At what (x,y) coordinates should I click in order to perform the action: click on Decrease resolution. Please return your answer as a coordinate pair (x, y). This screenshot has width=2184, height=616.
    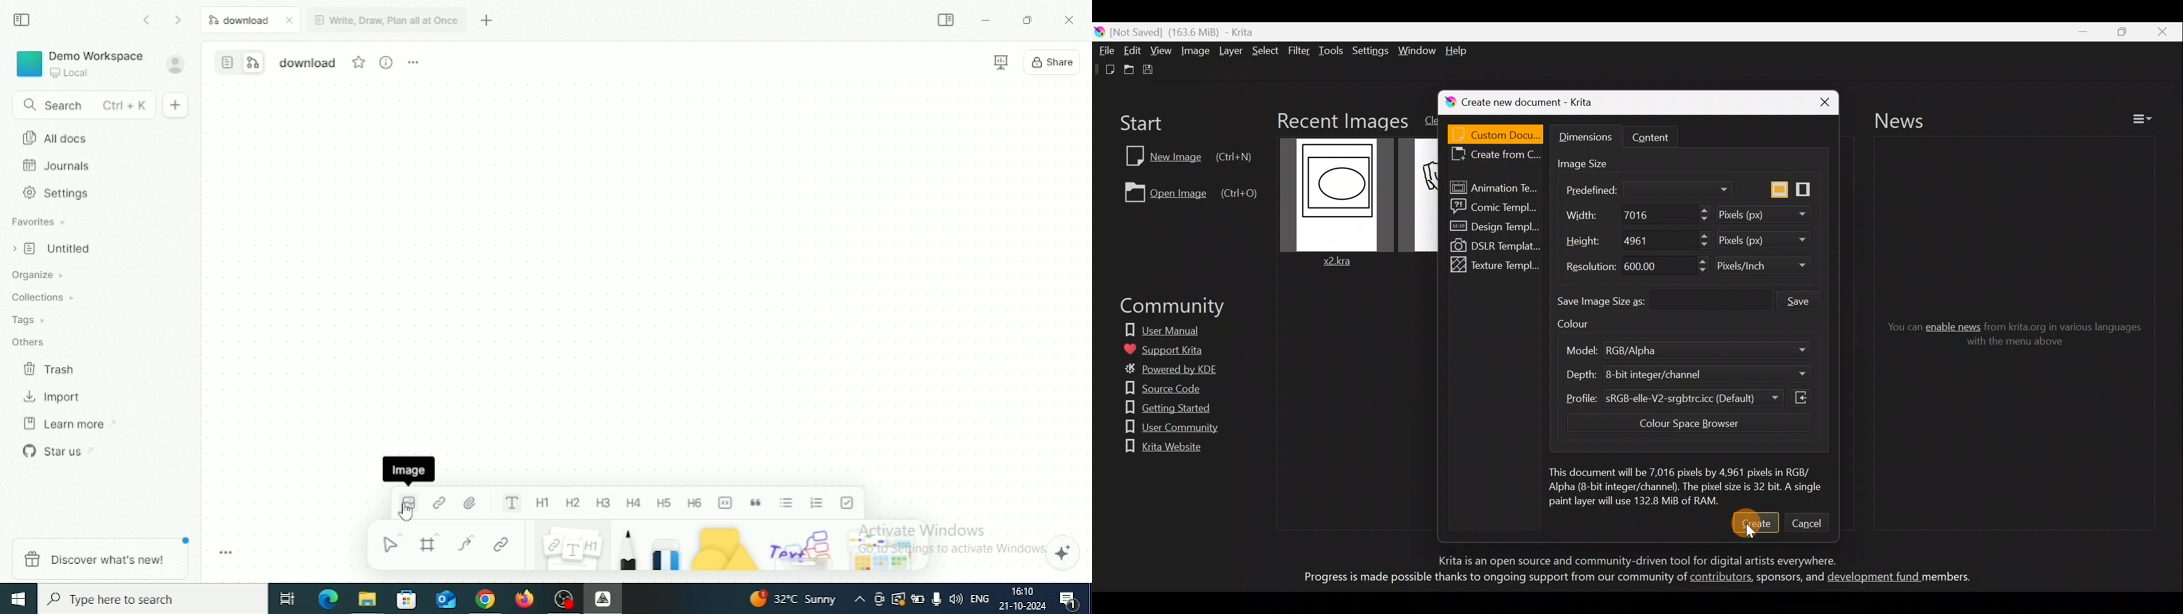
    Looking at the image, I should click on (1692, 270).